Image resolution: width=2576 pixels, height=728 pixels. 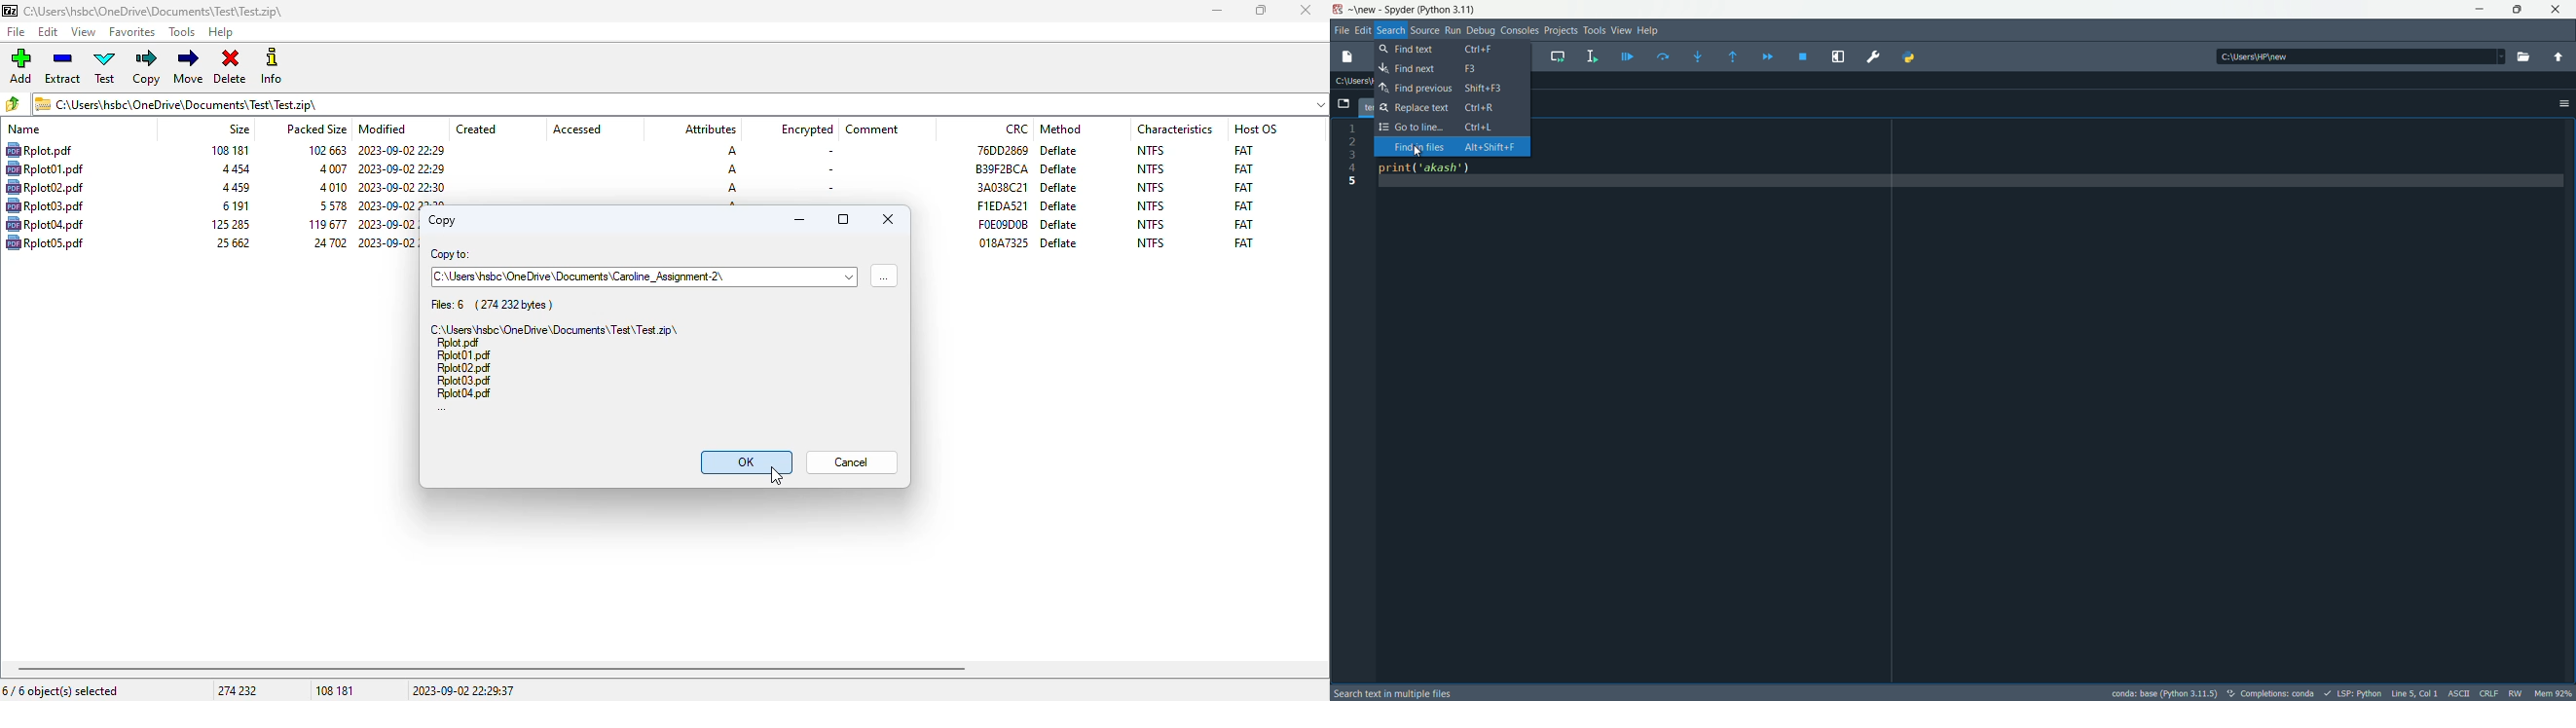 I want to click on Search Menu, so click(x=1390, y=30).